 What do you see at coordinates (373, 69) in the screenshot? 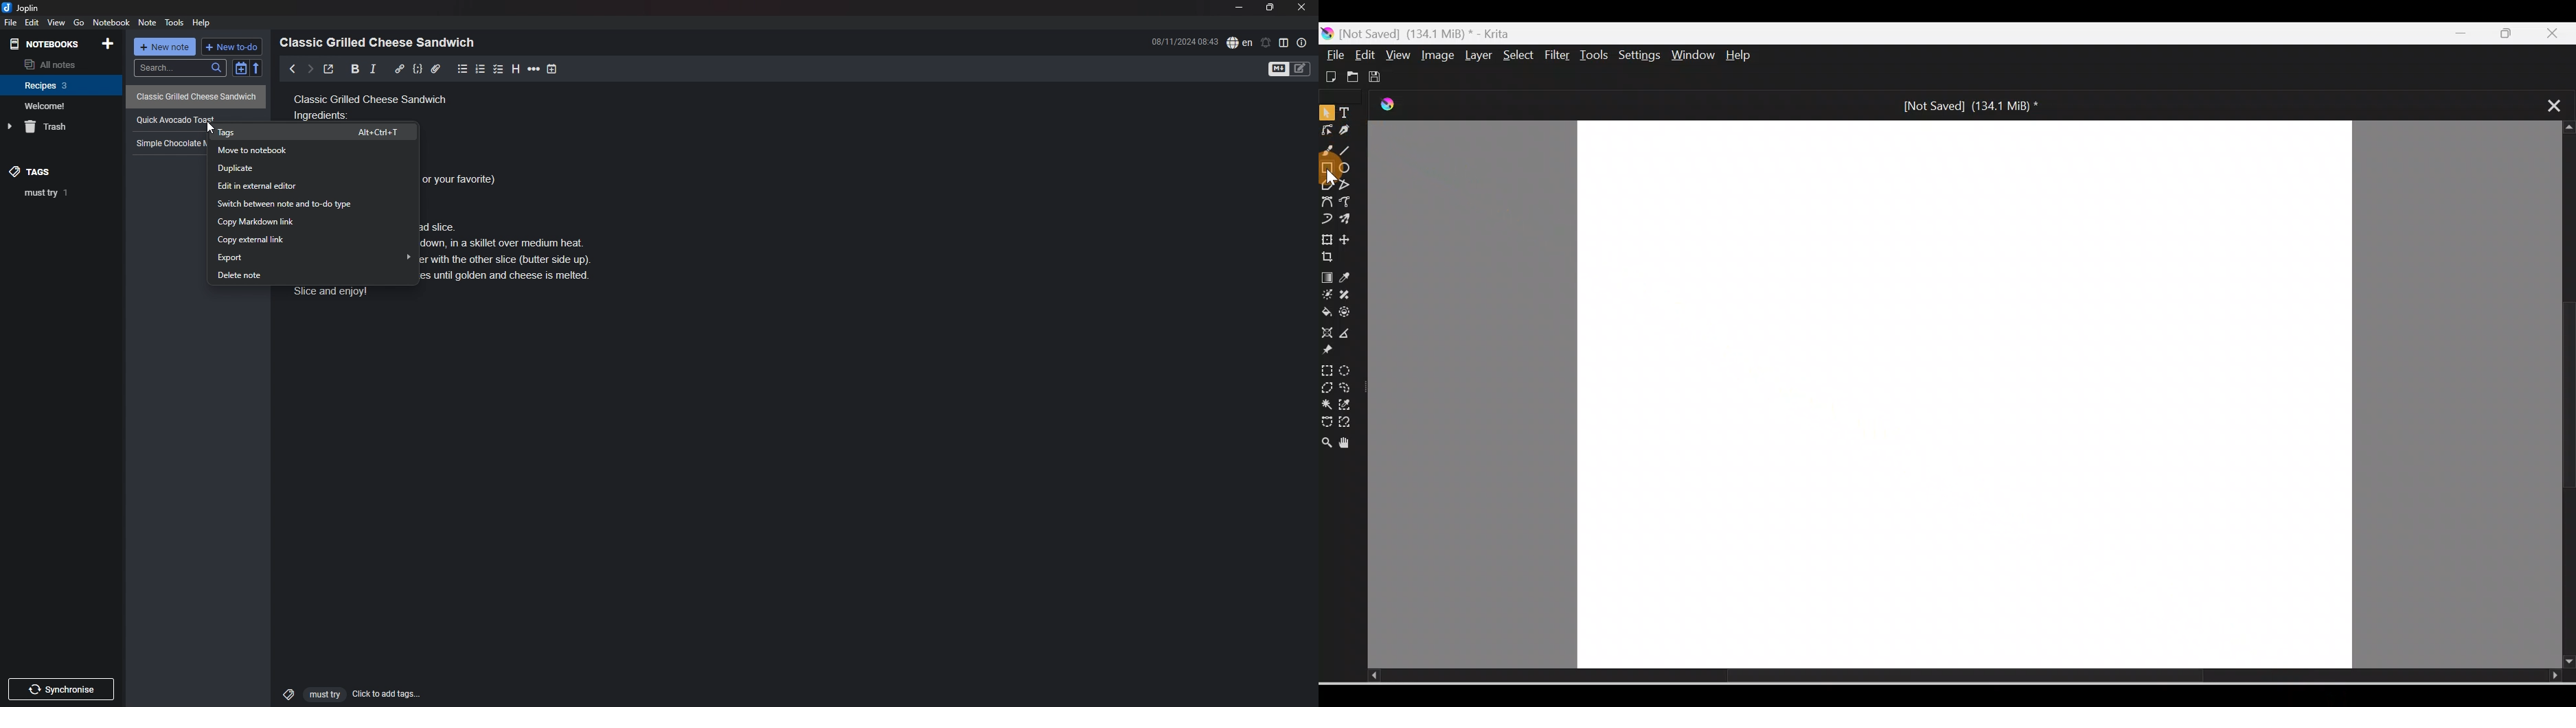
I see `italic` at bounding box center [373, 69].